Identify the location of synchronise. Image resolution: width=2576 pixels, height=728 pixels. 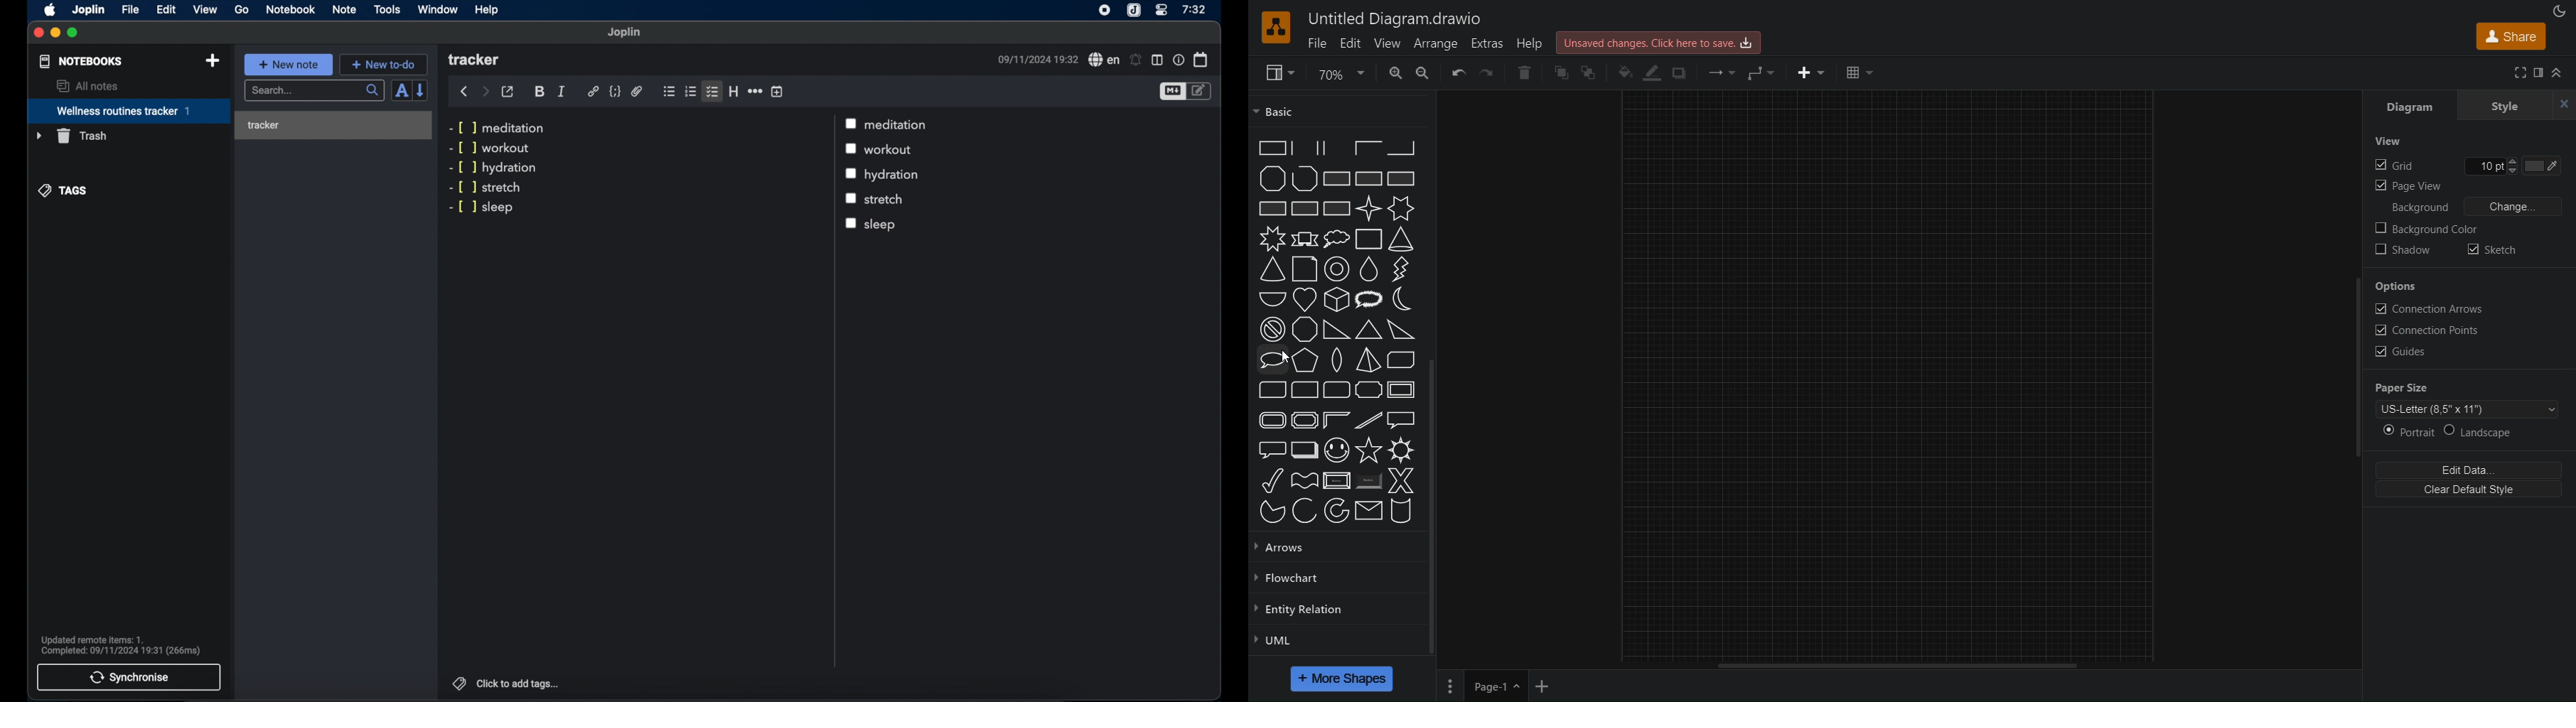
(129, 677).